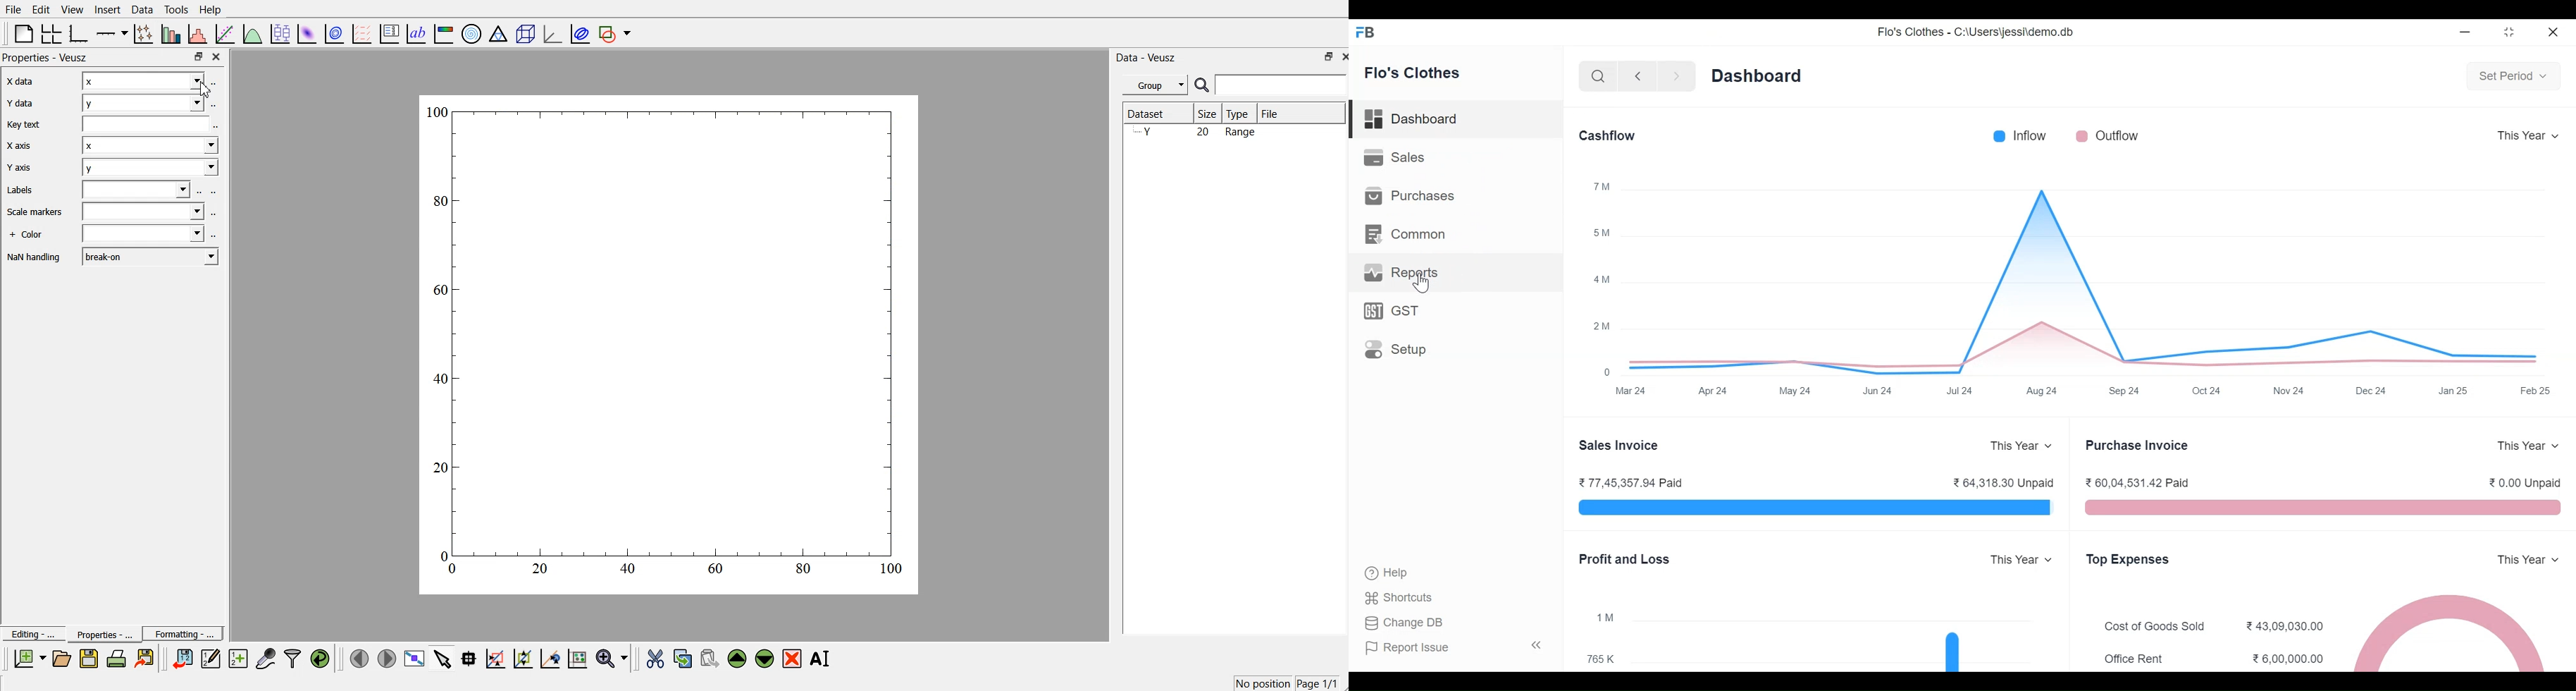 This screenshot has height=700, width=2576. I want to click on This Year, so click(2013, 446).